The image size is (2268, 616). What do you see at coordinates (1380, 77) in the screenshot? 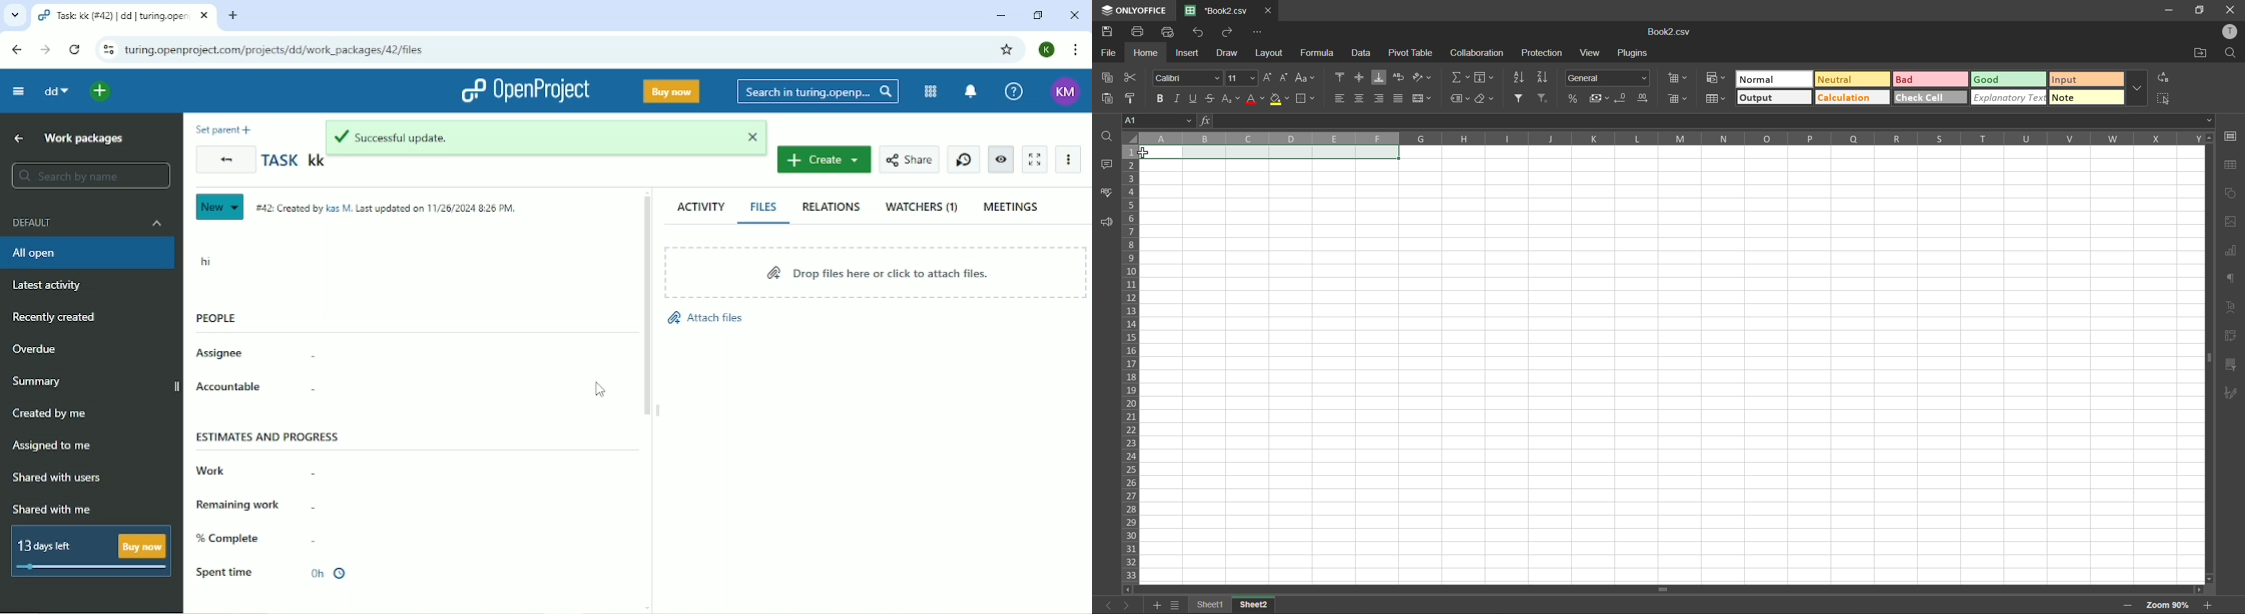
I see `align bottom` at bounding box center [1380, 77].